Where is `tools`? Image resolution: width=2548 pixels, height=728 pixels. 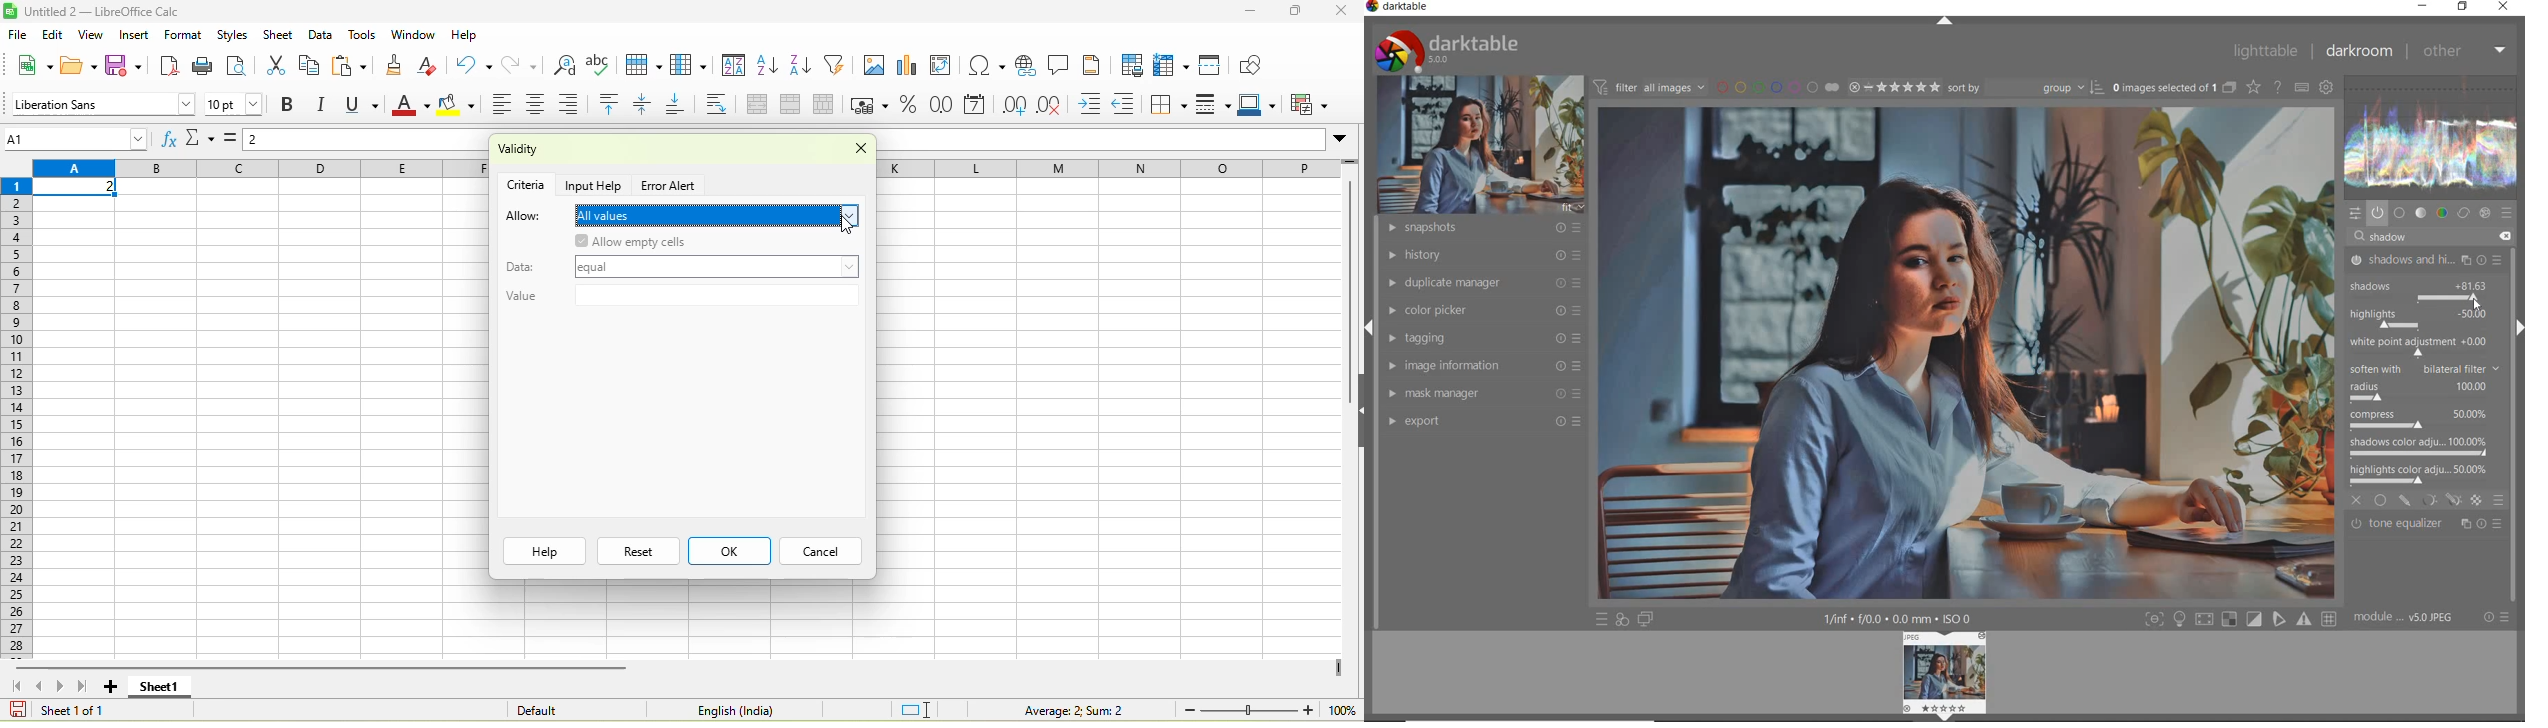 tools is located at coordinates (362, 36).